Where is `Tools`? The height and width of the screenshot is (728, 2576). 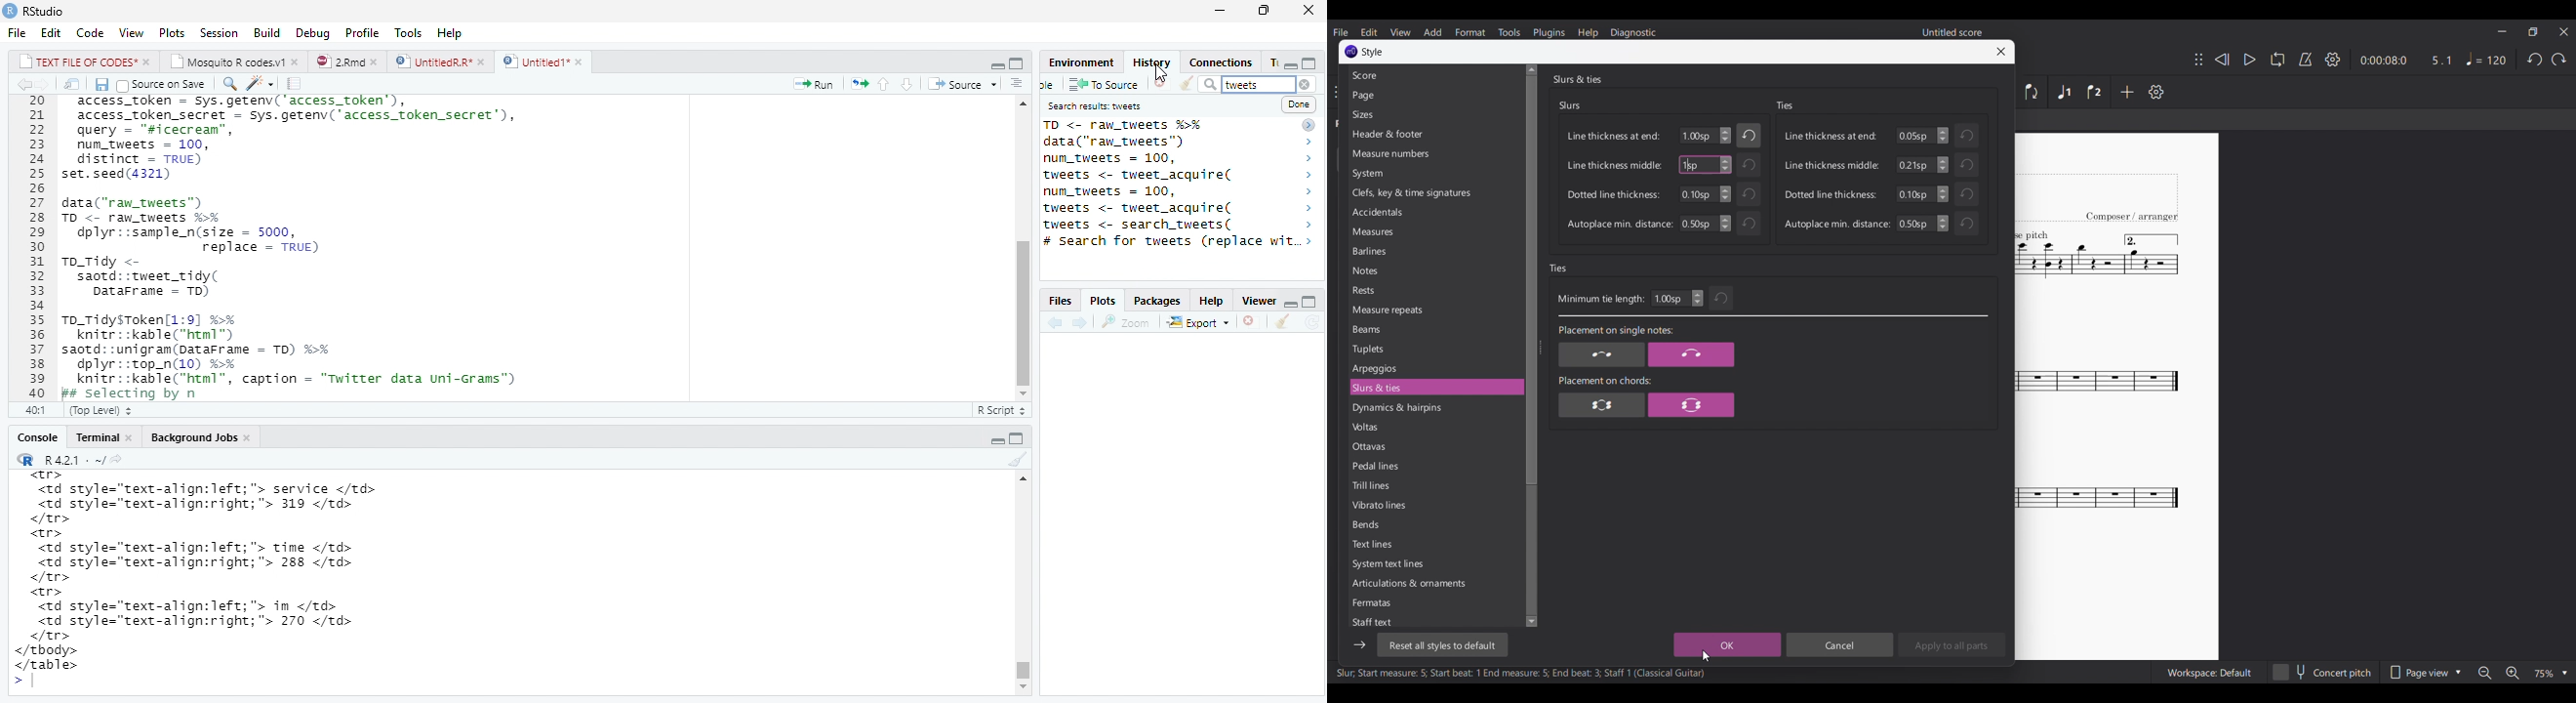 Tools is located at coordinates (406, 31).